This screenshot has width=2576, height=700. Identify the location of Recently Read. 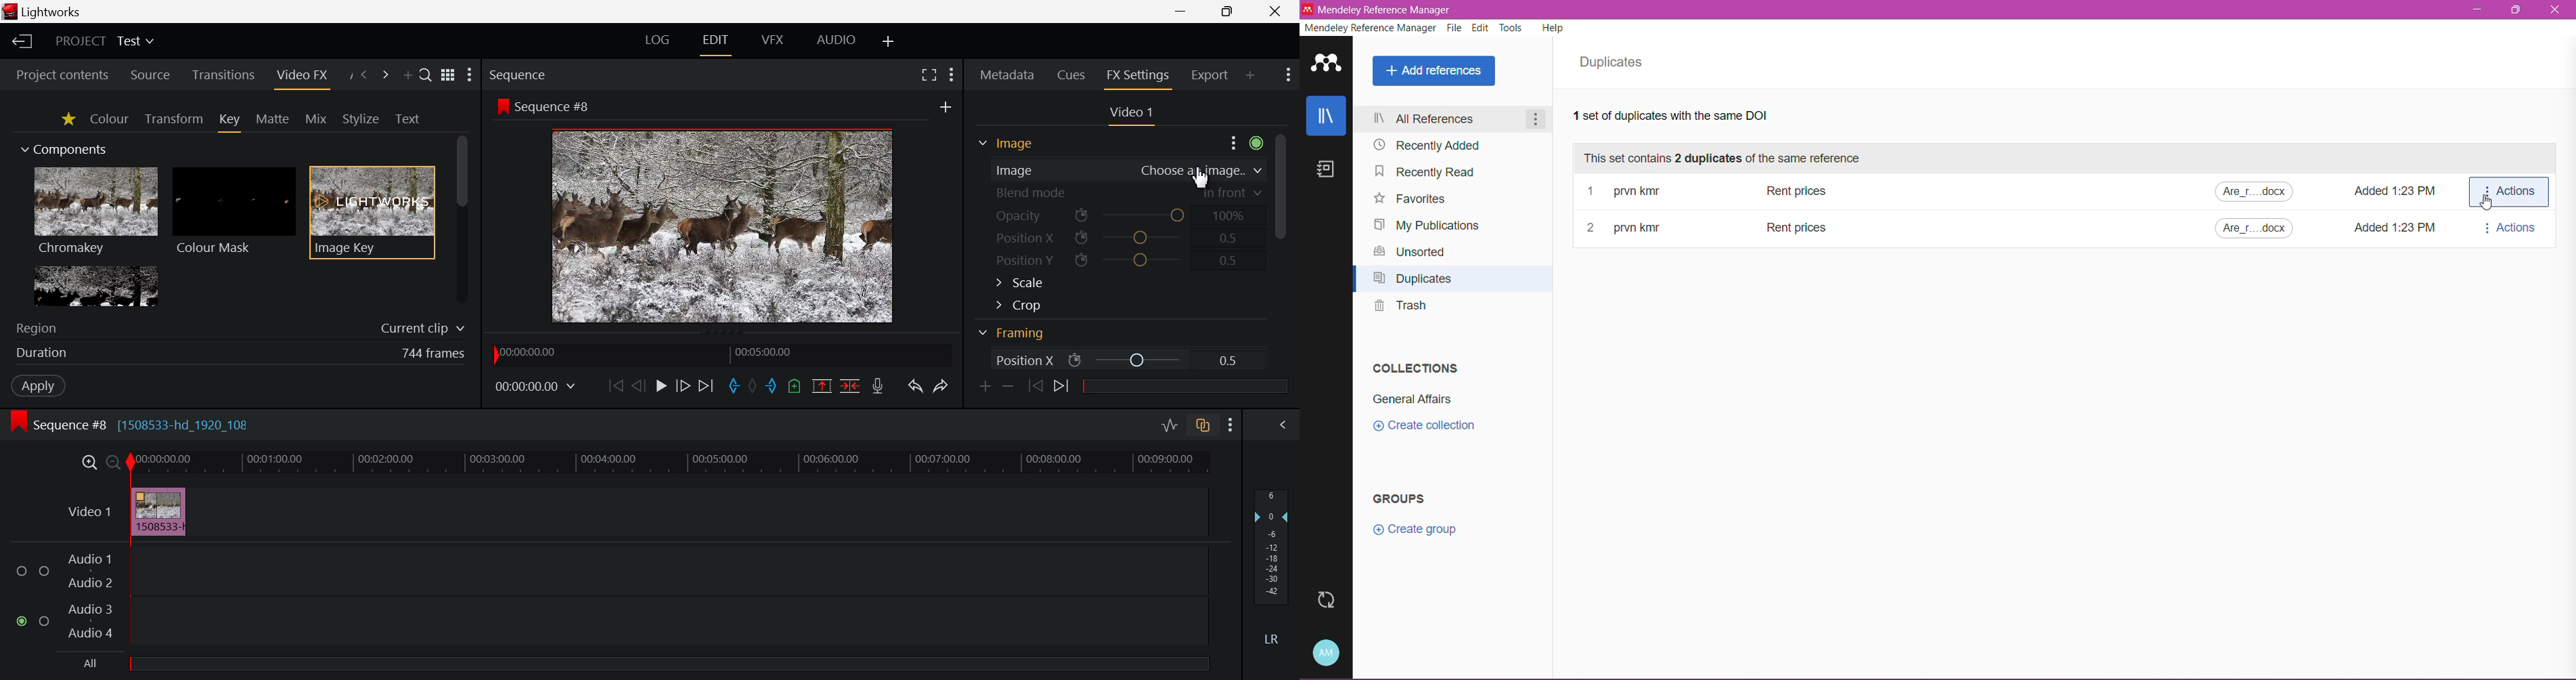
(1431, 174).